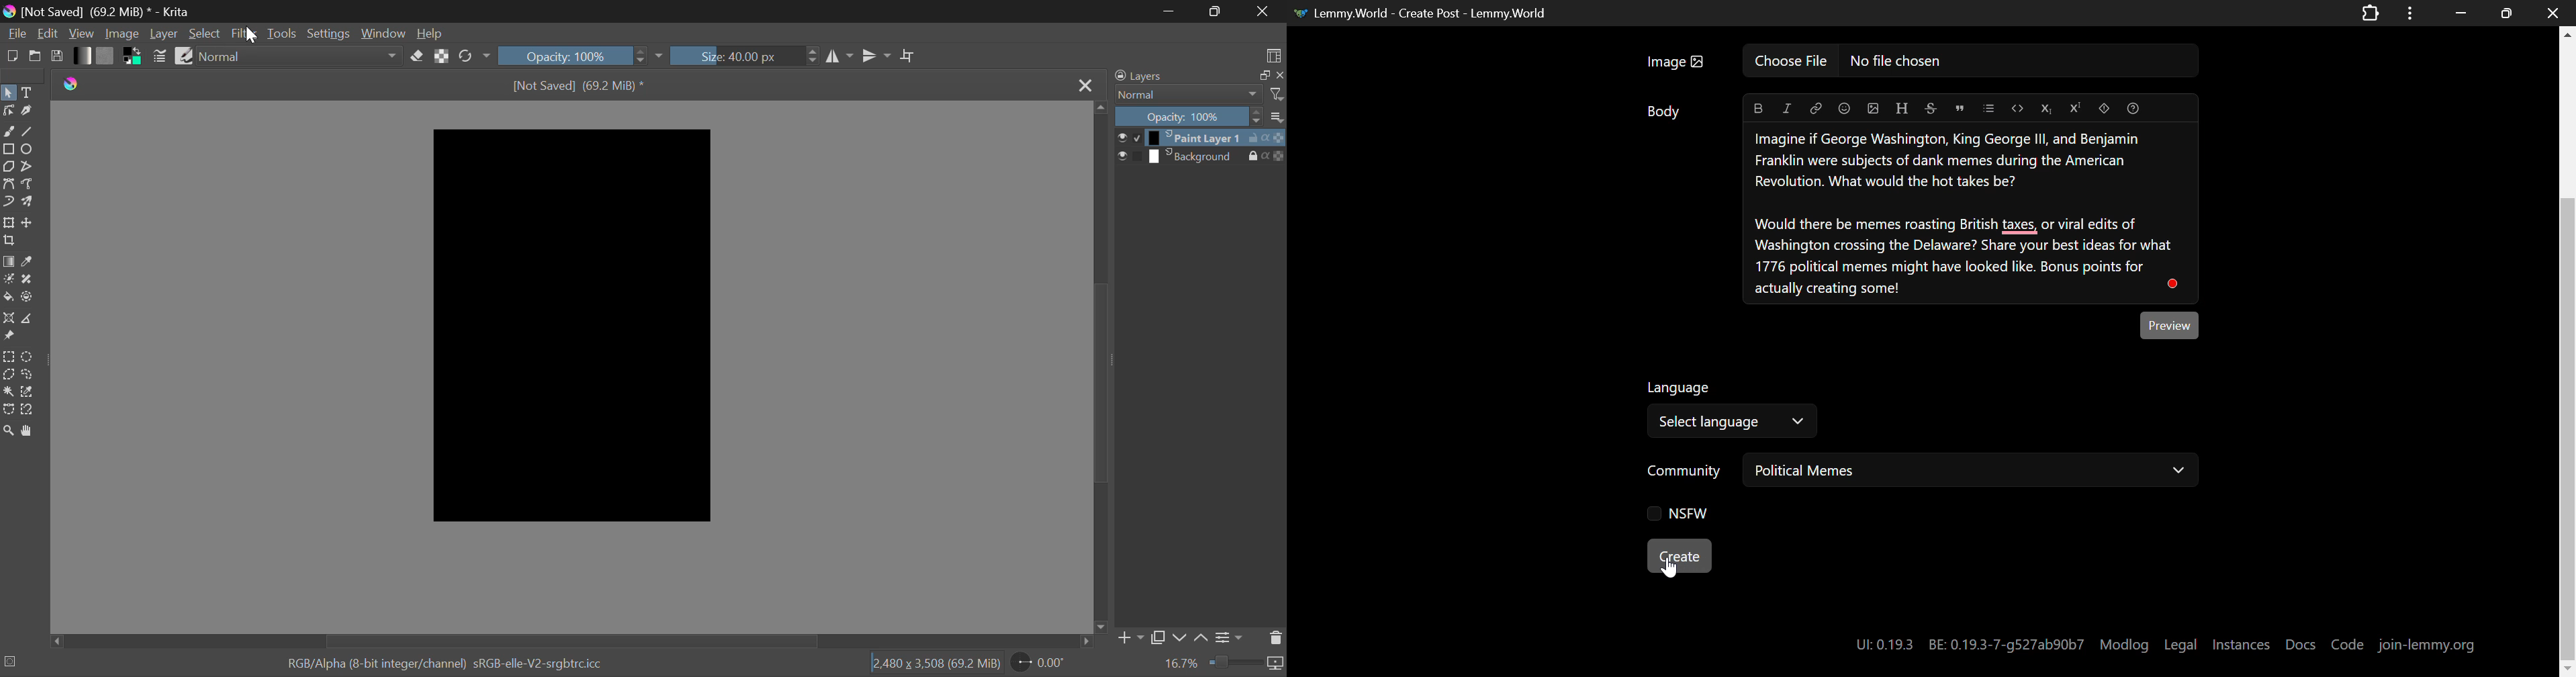 Image resolution: width=2576 pixels, height=700 pixels. What do you see at coordinates (184, 55) in the screenshot?
I see `Brush Presets` at bounding box center [184, 55].